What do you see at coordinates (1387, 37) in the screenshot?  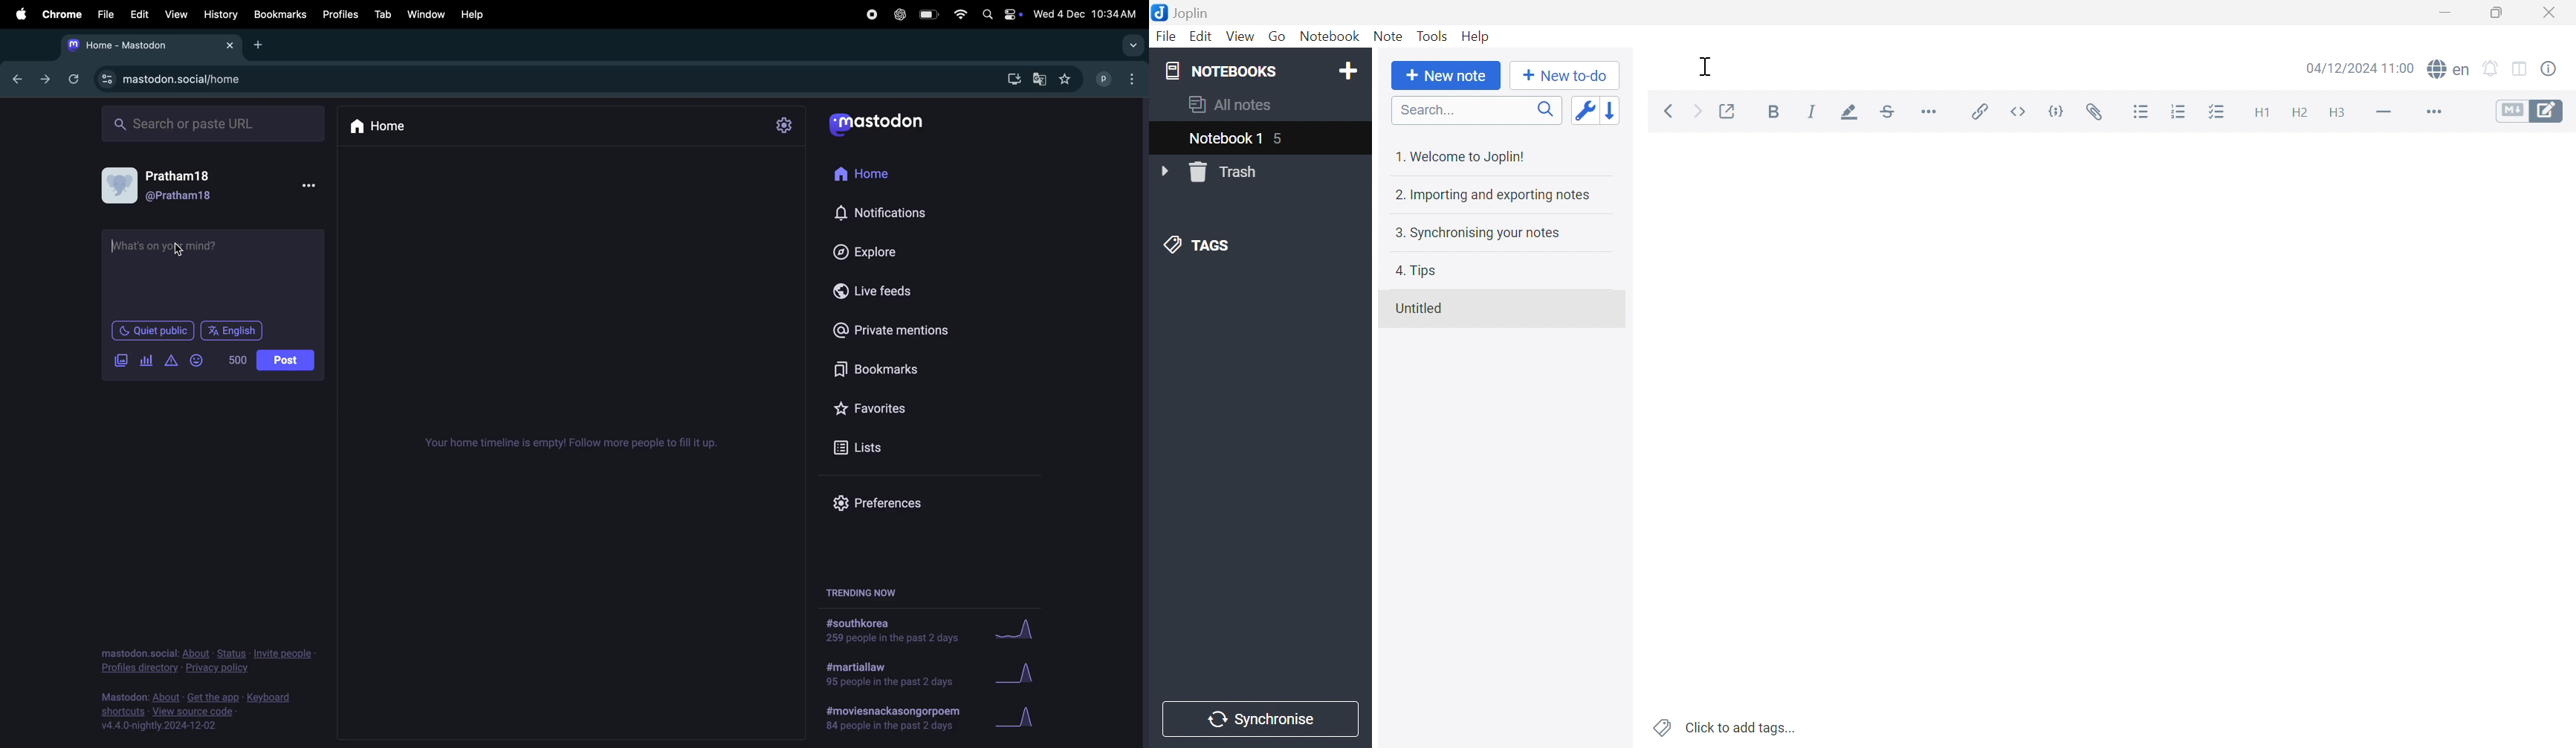 I see `Note` at bounding box center [1387, 37].